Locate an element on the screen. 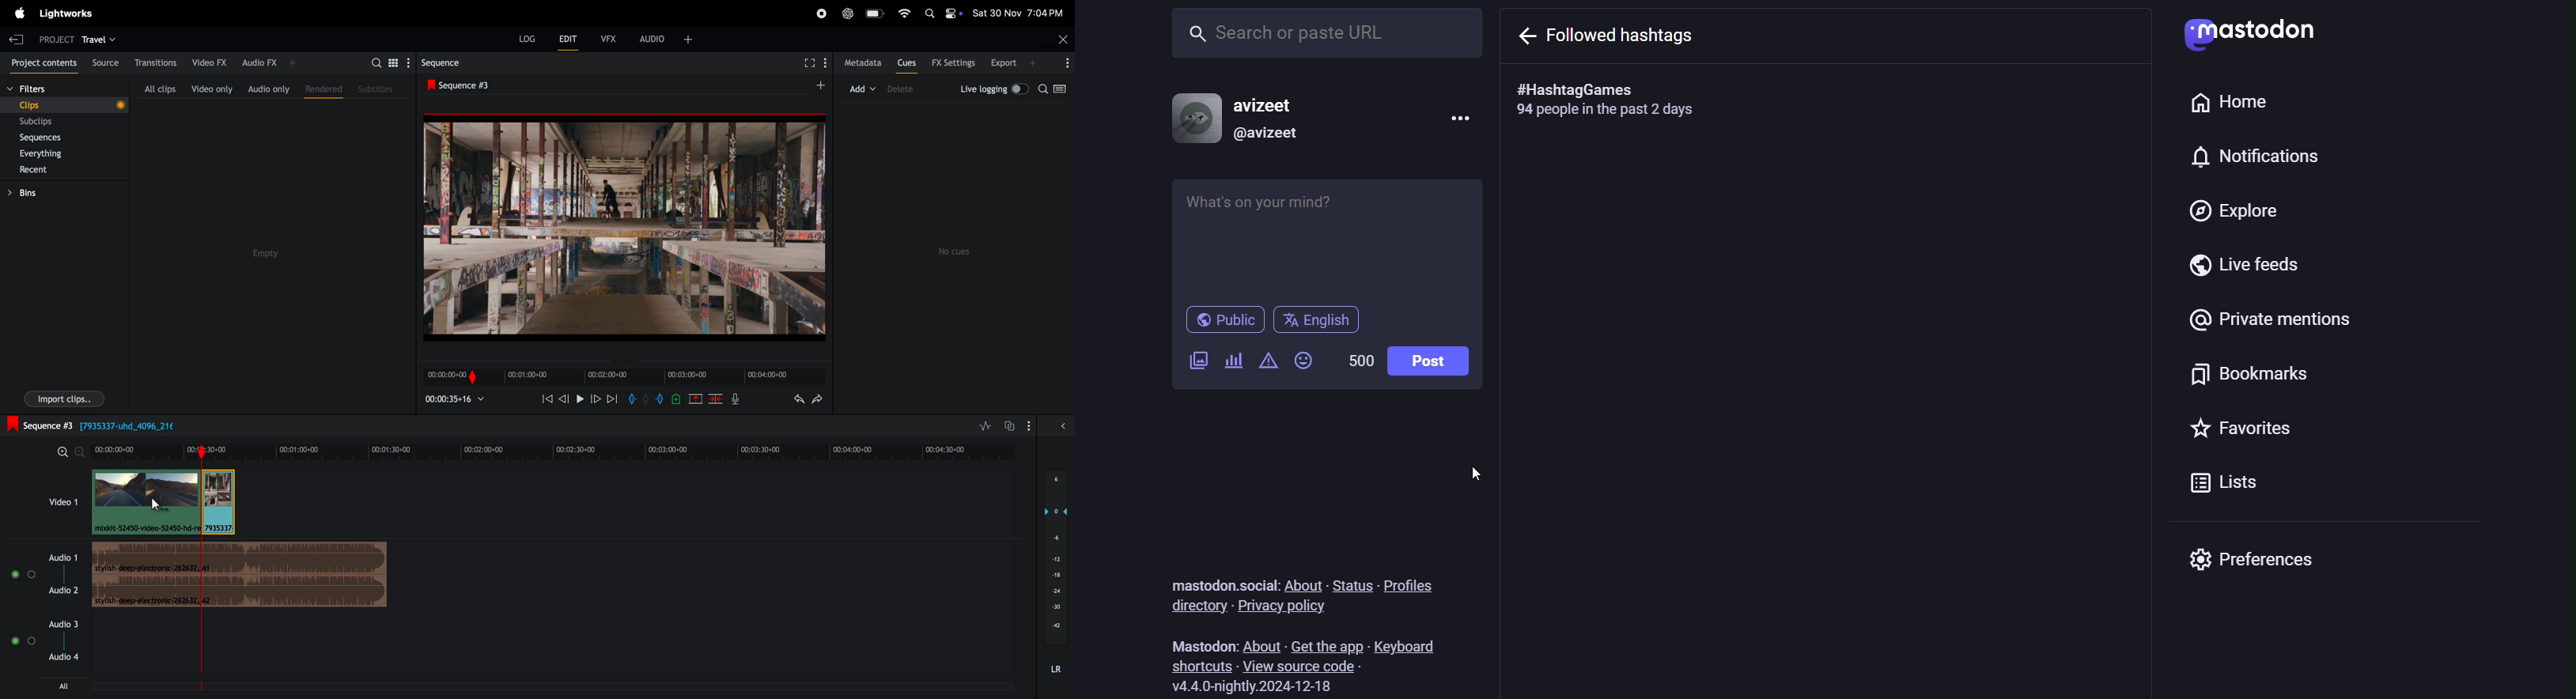  add a poll is located at coordinates (1231, 364).